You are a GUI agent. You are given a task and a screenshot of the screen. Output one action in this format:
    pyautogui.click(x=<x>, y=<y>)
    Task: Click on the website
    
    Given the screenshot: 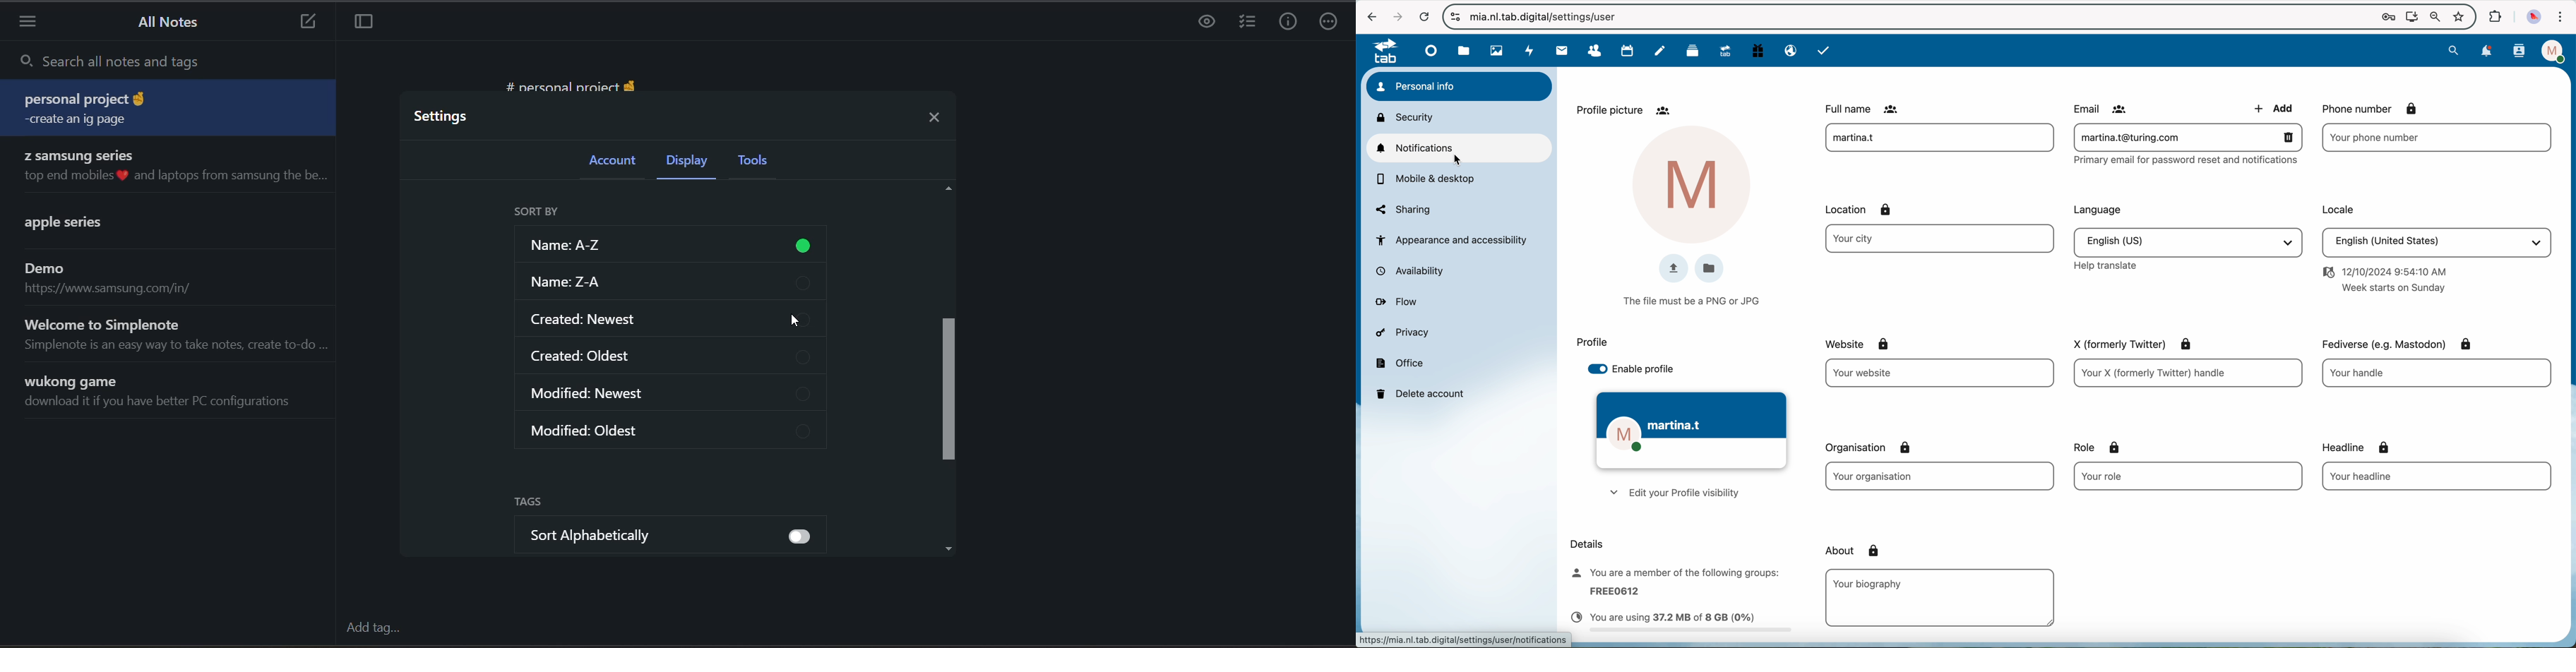 What is the action you would take?
    pyautogui.click(x=1940, y=373)
    